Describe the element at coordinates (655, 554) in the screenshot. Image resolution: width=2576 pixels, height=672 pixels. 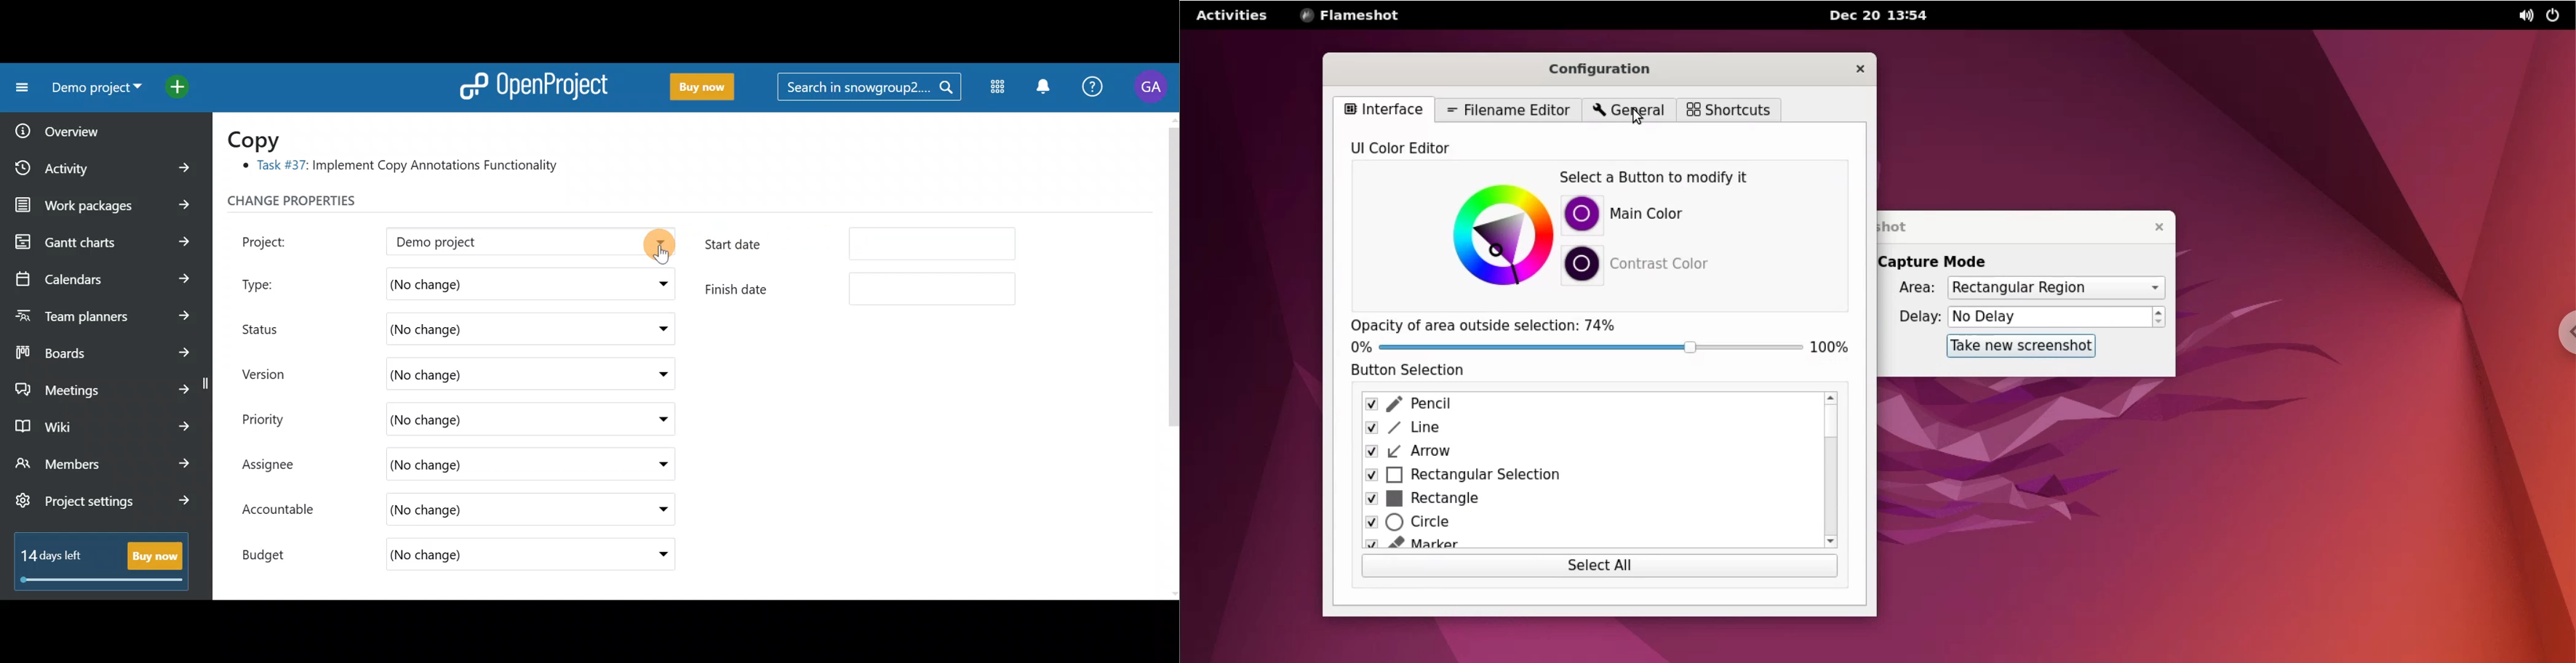
I see `Budget drop down` at that location.